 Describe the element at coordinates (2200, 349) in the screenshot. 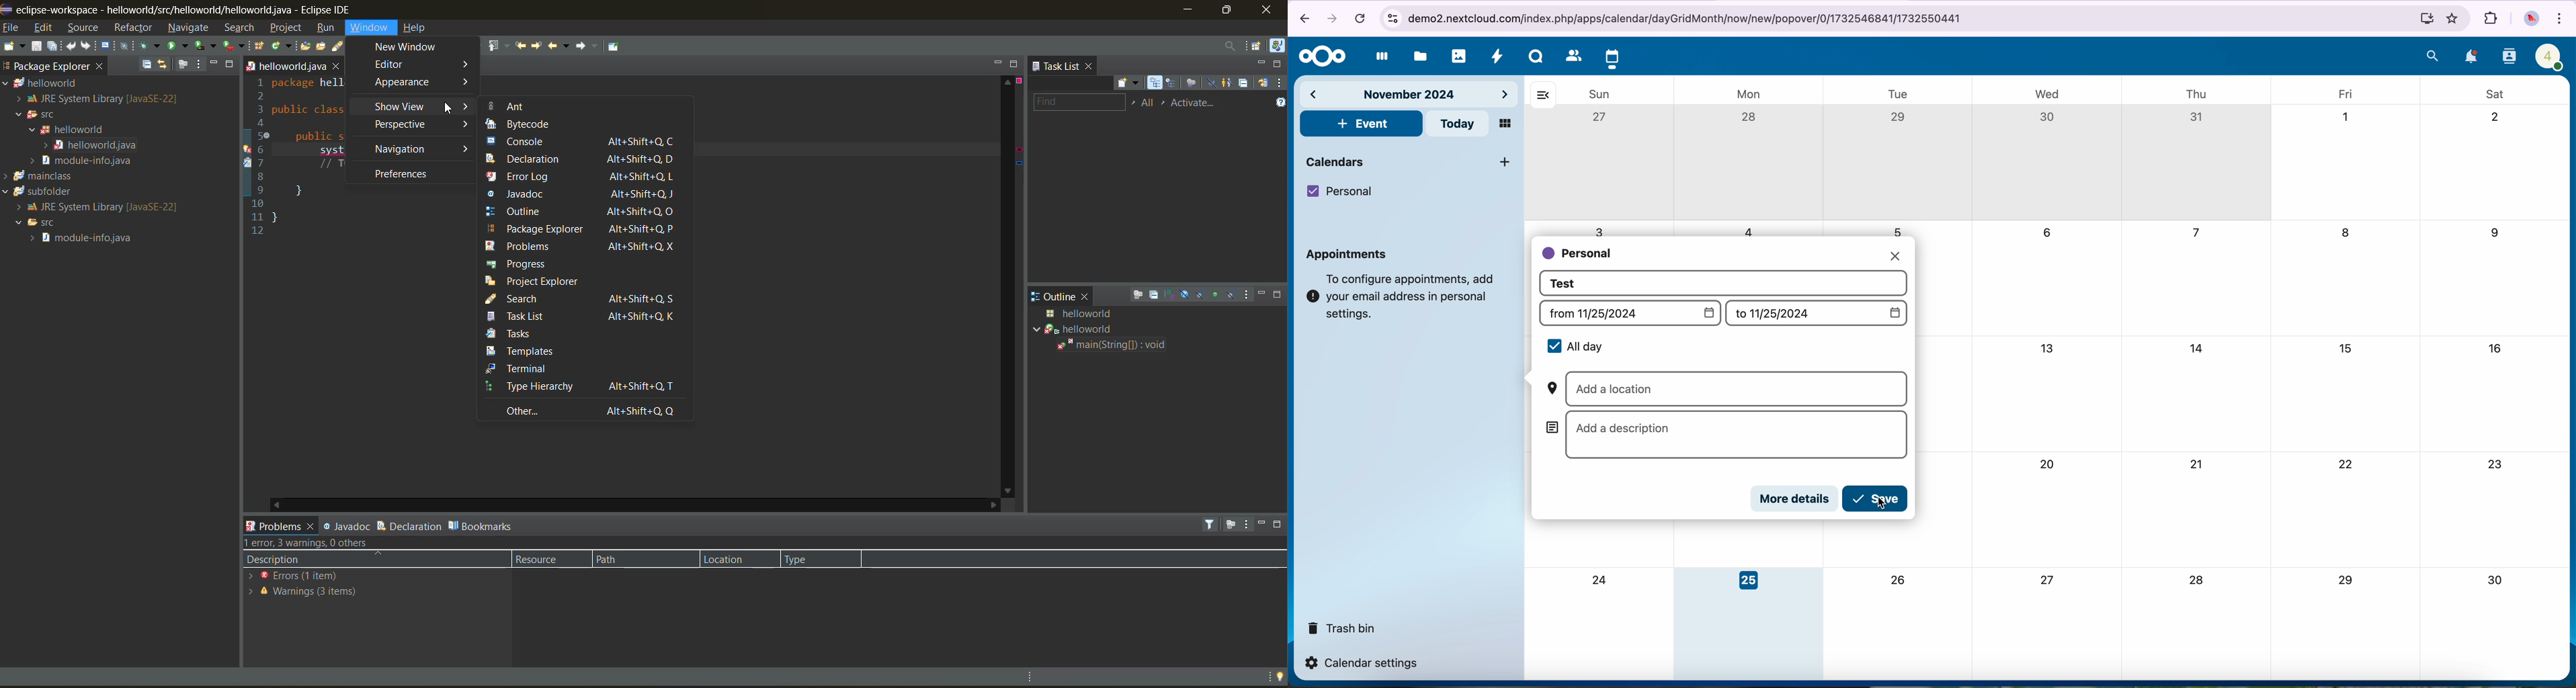

I see `14` at that location.